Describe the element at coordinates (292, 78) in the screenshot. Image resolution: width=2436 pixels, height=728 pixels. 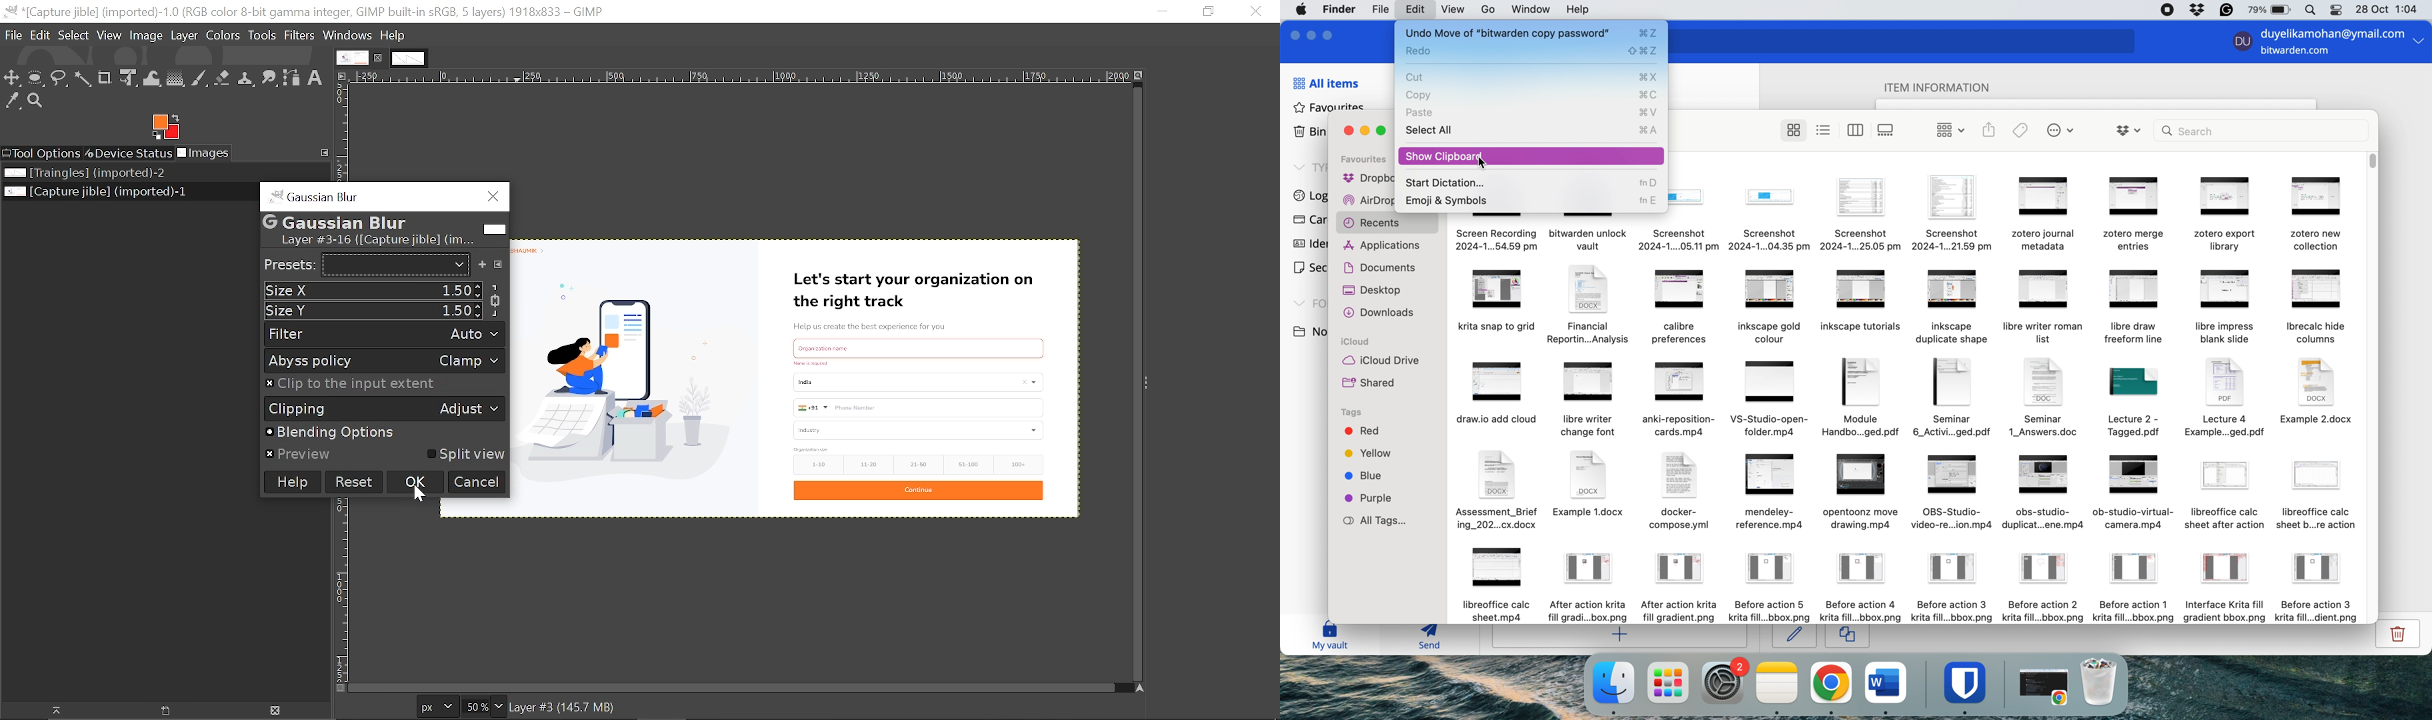
I see `Path tool` at that location.